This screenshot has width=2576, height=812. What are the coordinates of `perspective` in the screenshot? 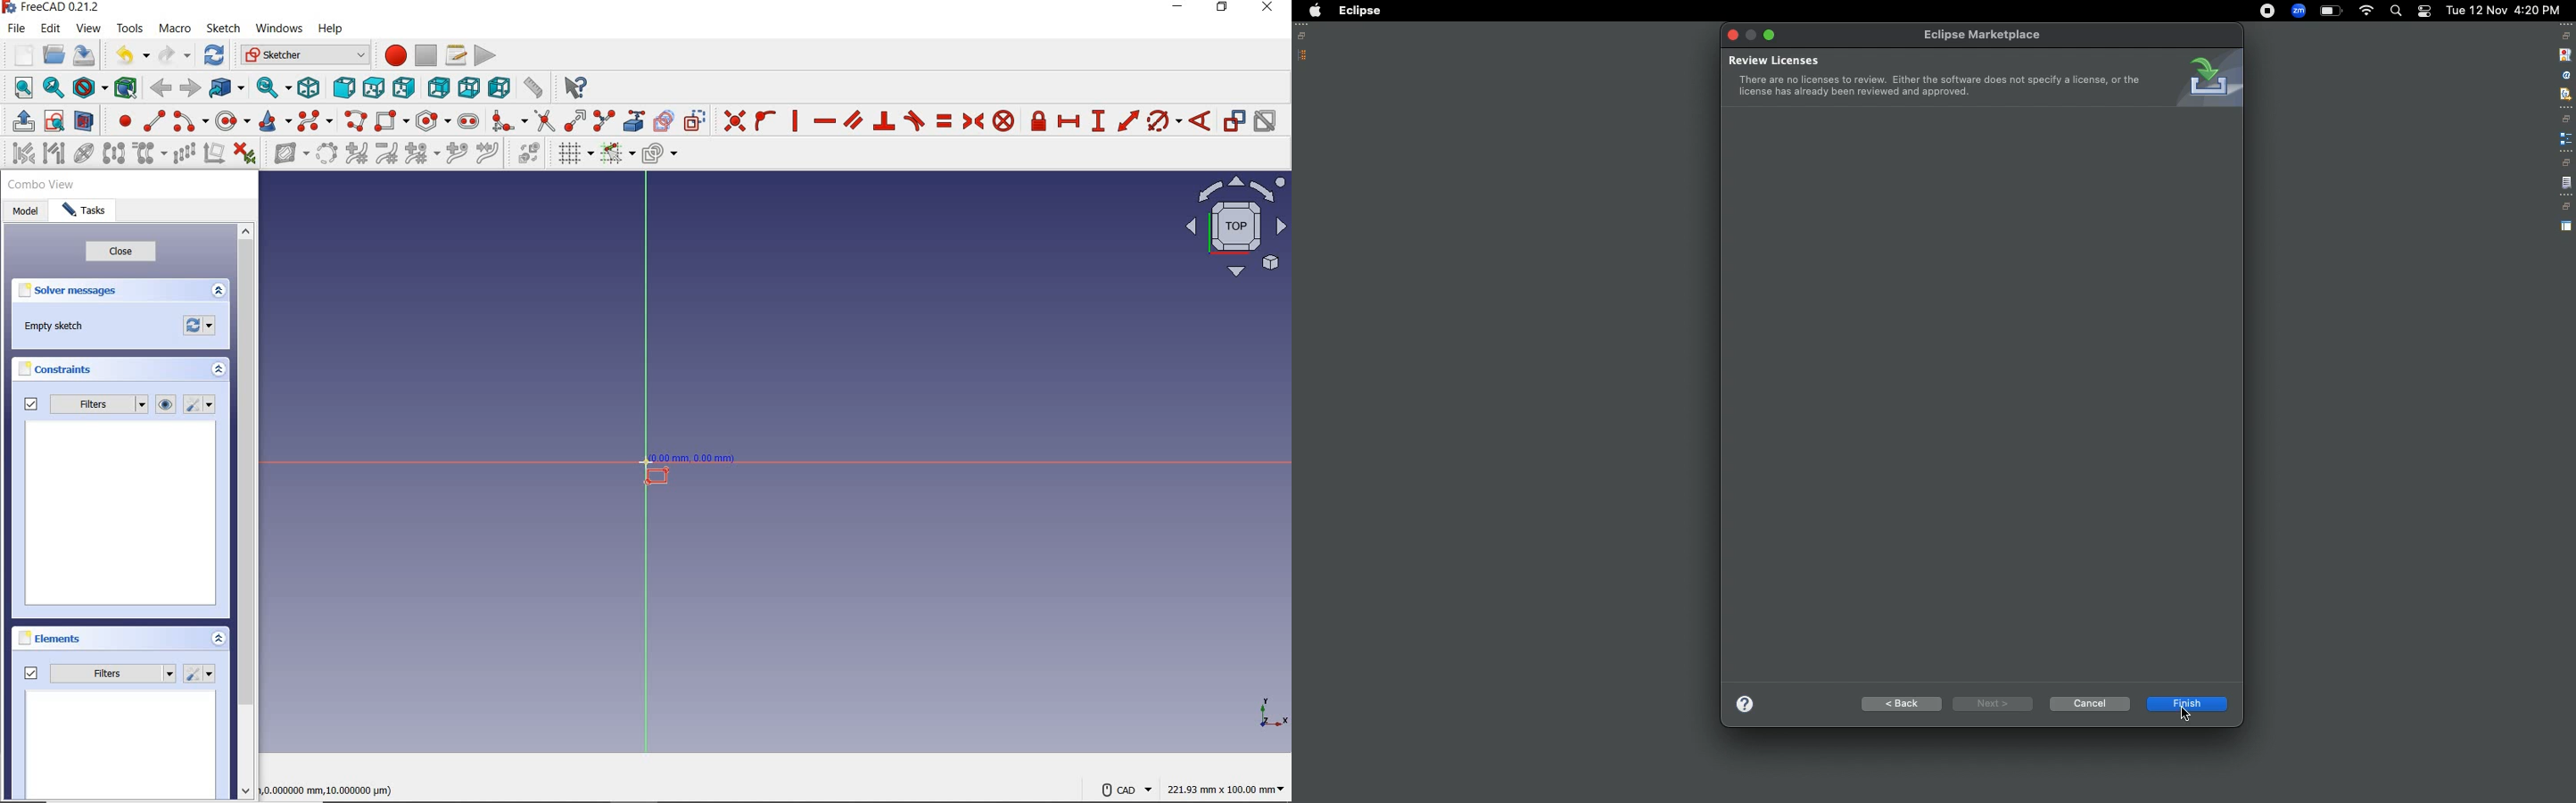 It's located at (2566, 227).